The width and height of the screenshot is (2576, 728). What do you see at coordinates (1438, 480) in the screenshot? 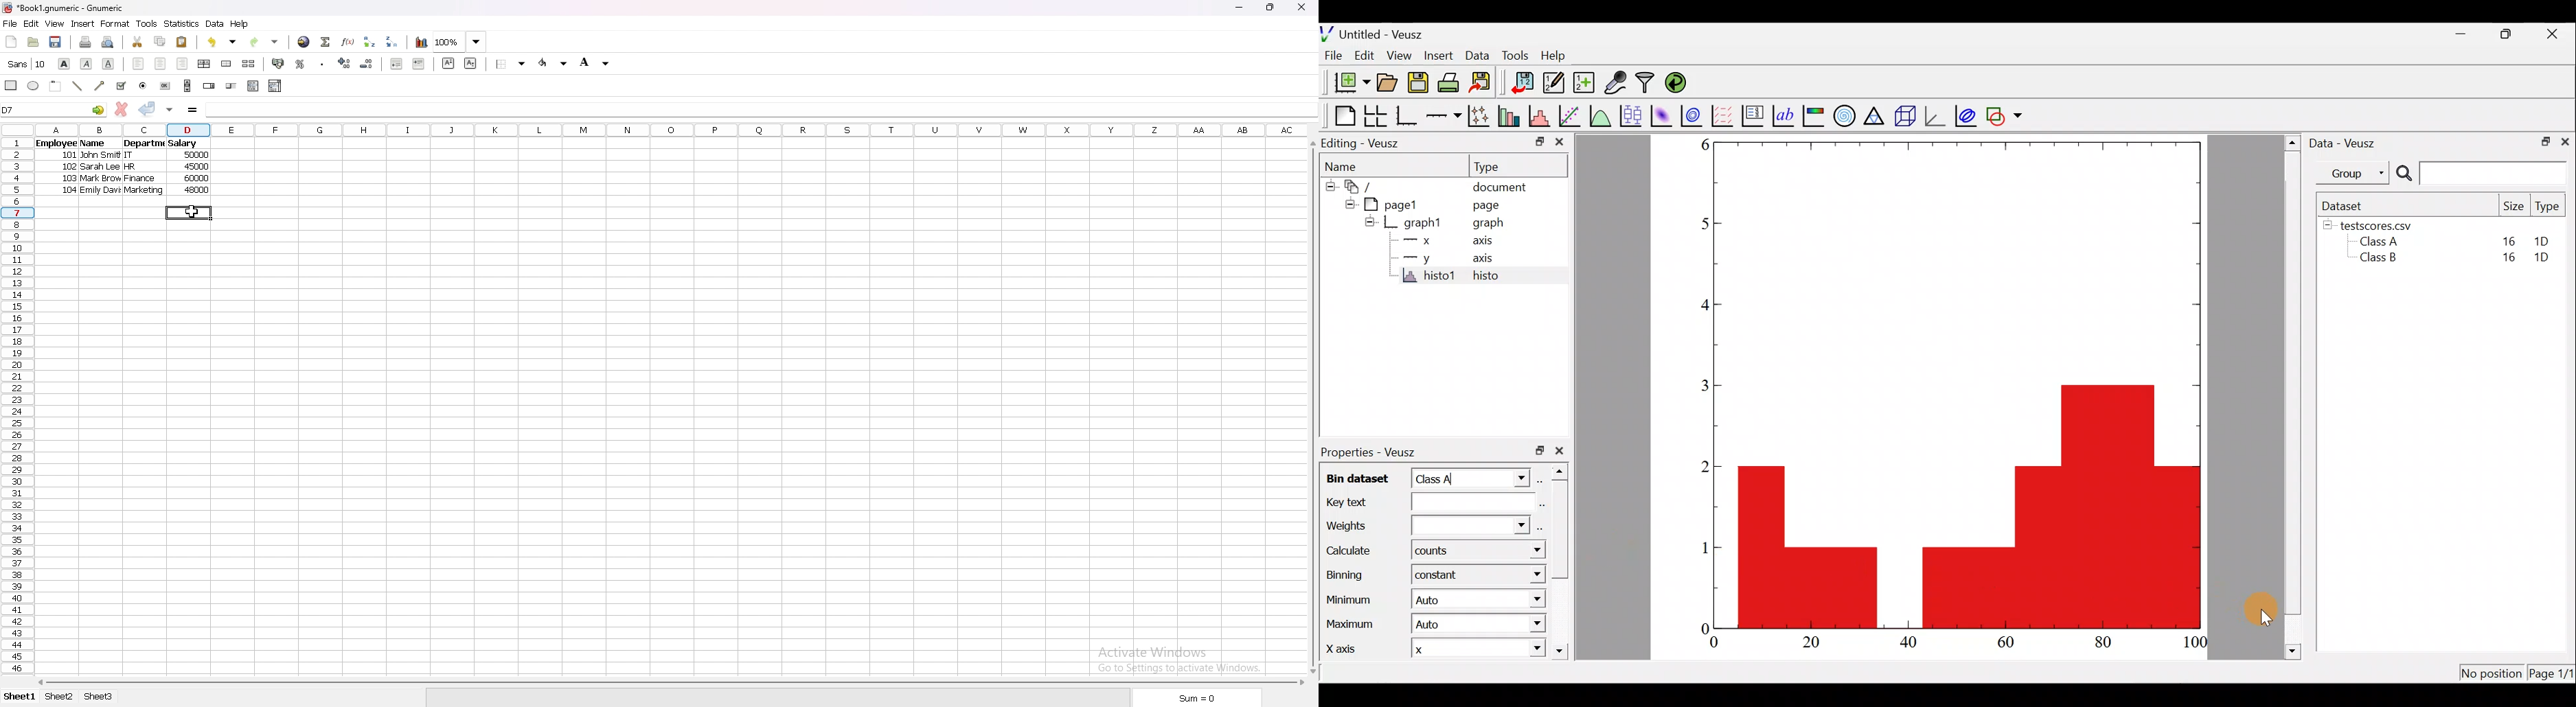
I see `Class A` at bounding box center [1438, 480].